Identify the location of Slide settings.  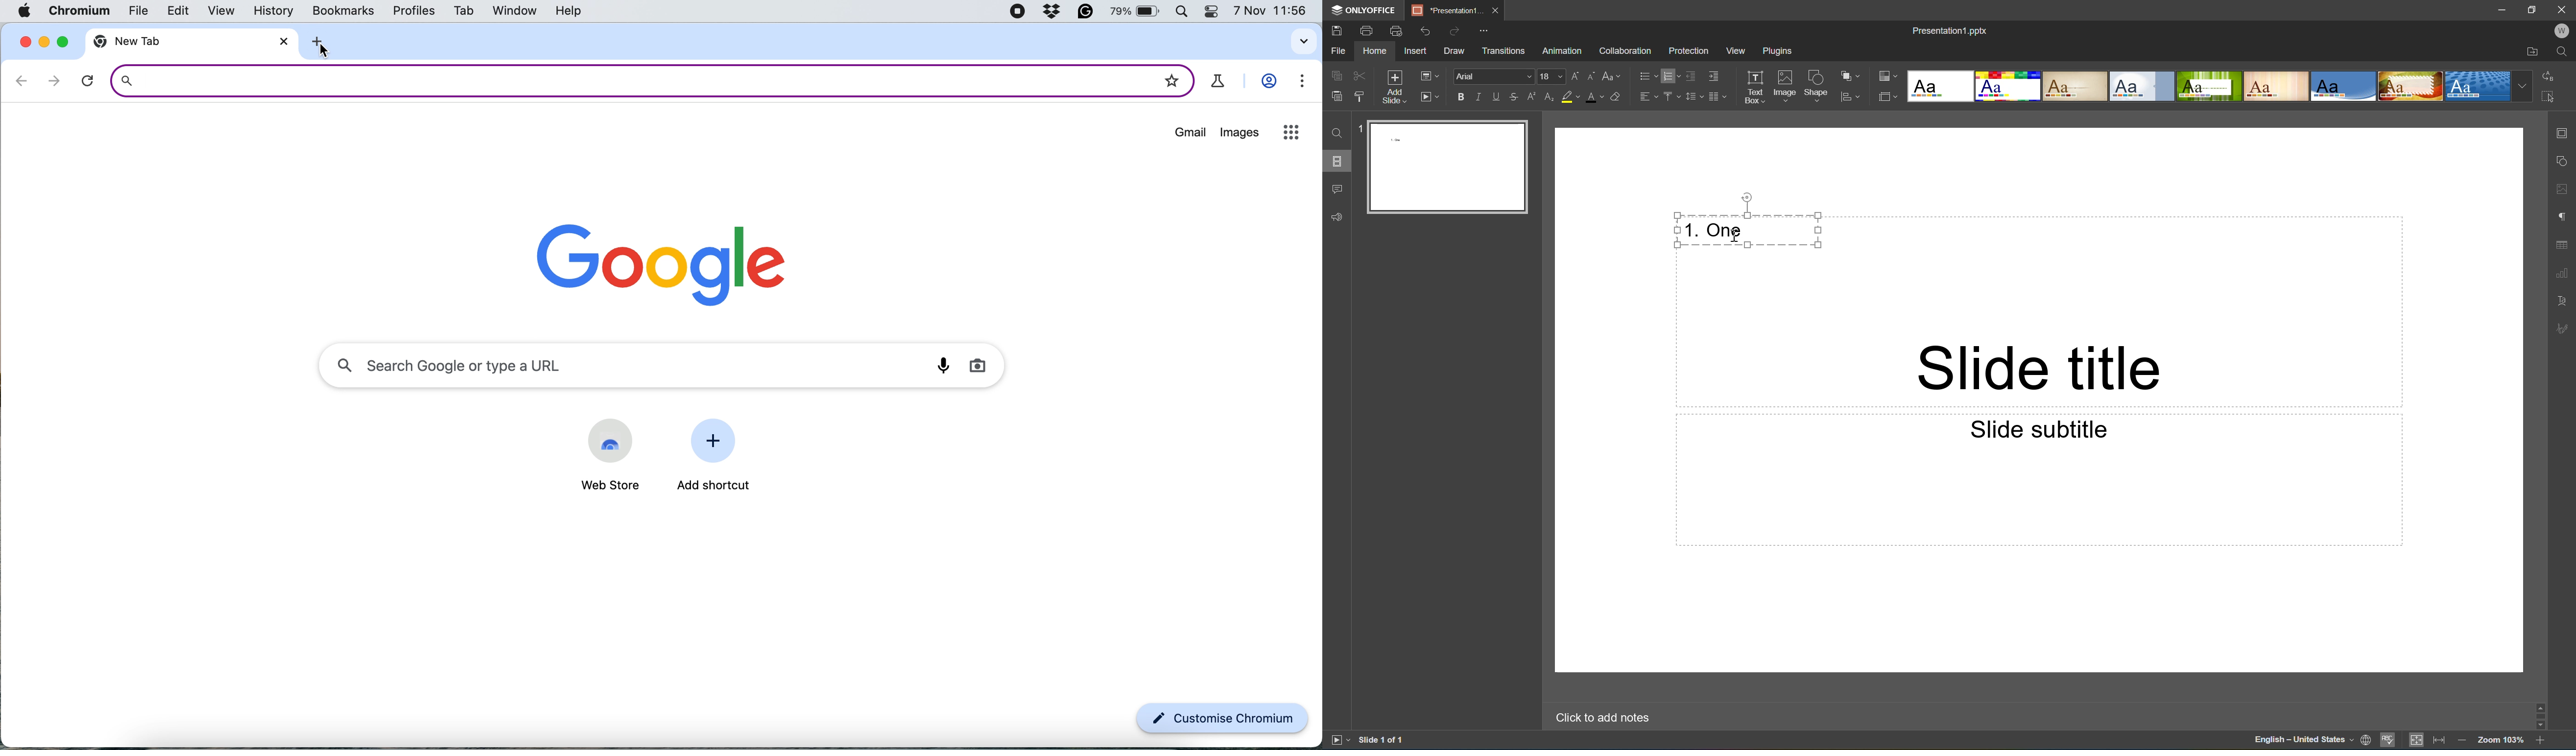
(2565, 133).